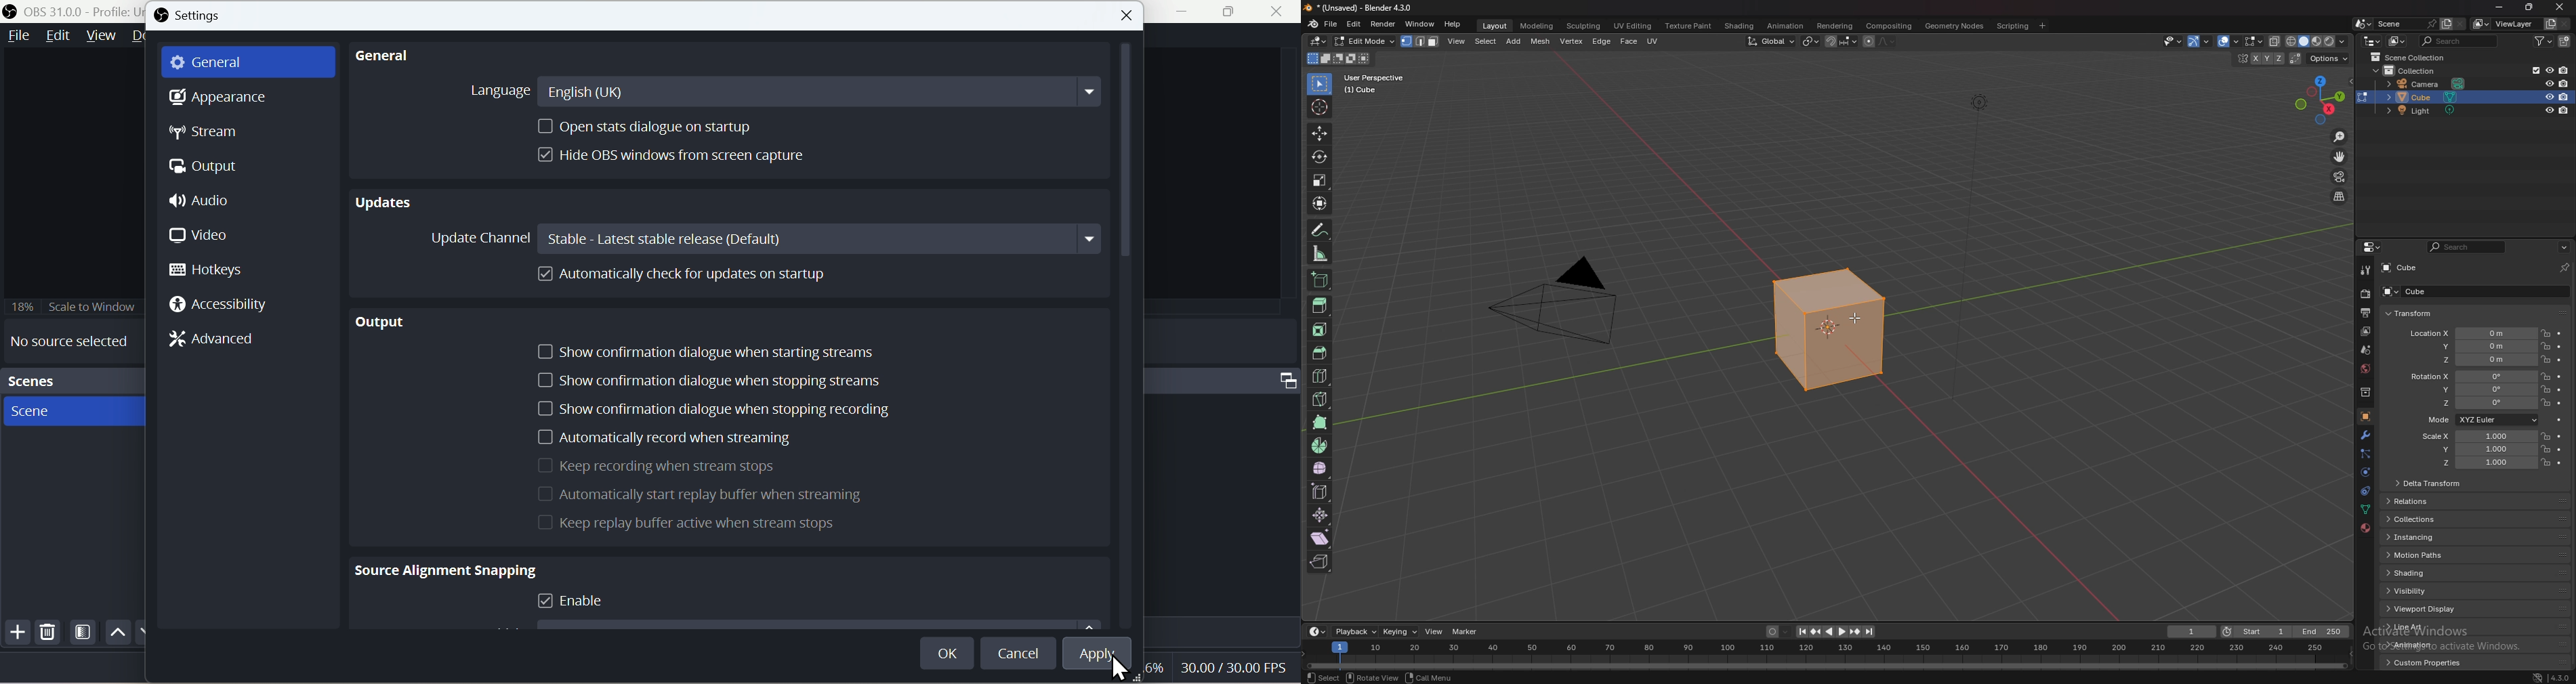  I want to click on Advanced, so click(216, 343).